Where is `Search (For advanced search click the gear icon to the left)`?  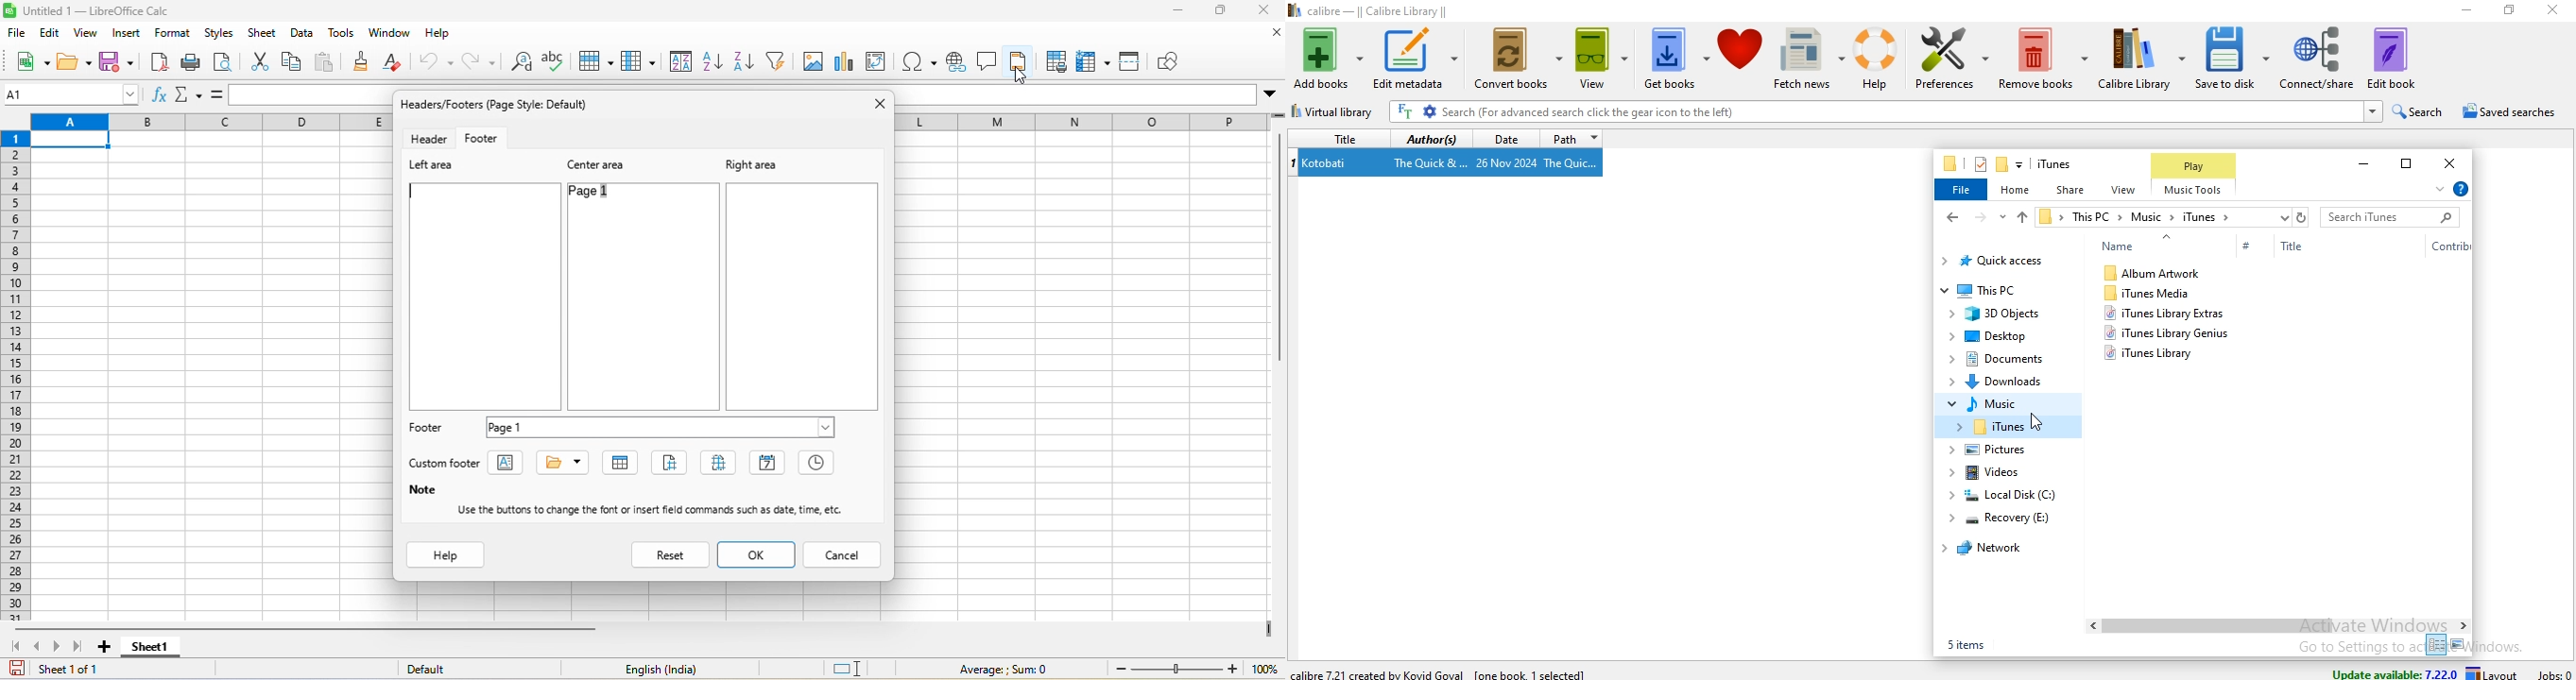 Search (For advanced search click the gear icon to the left) is located at coordinates (1885, 111).